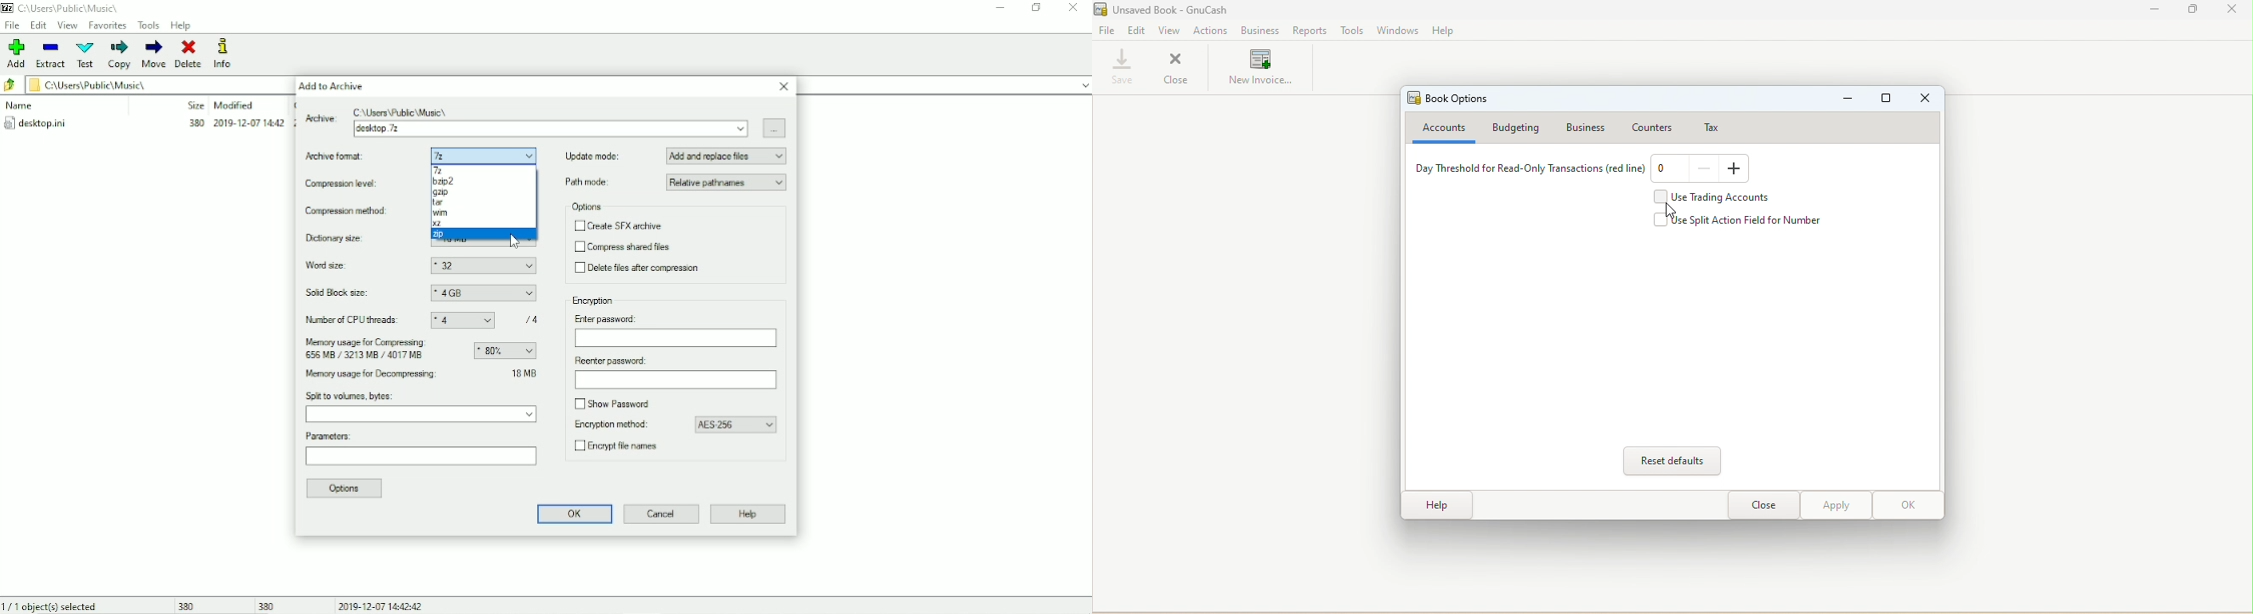 Image resolution: width=2268 pixels, height=616 pixels. I want to click on Help, so click(181, 26).